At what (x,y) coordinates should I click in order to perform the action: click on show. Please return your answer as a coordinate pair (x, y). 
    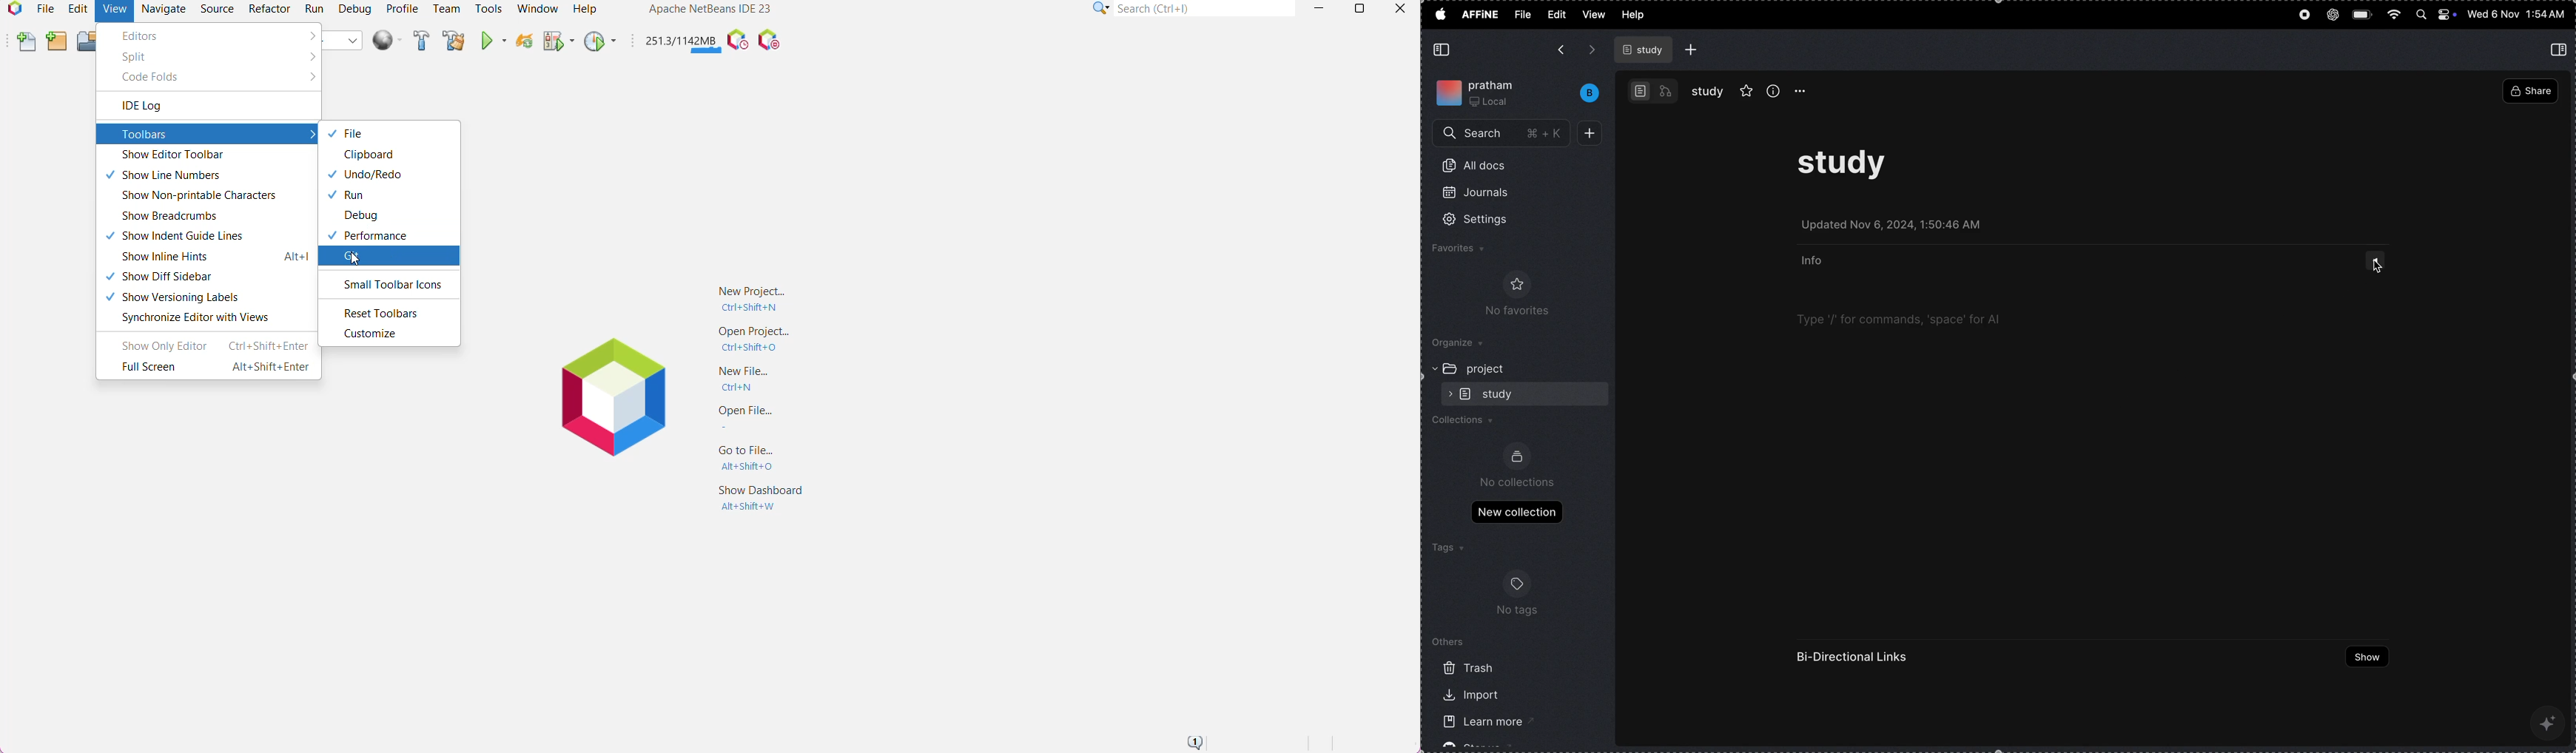
    Looking at the image, I should click on (2362, 657).